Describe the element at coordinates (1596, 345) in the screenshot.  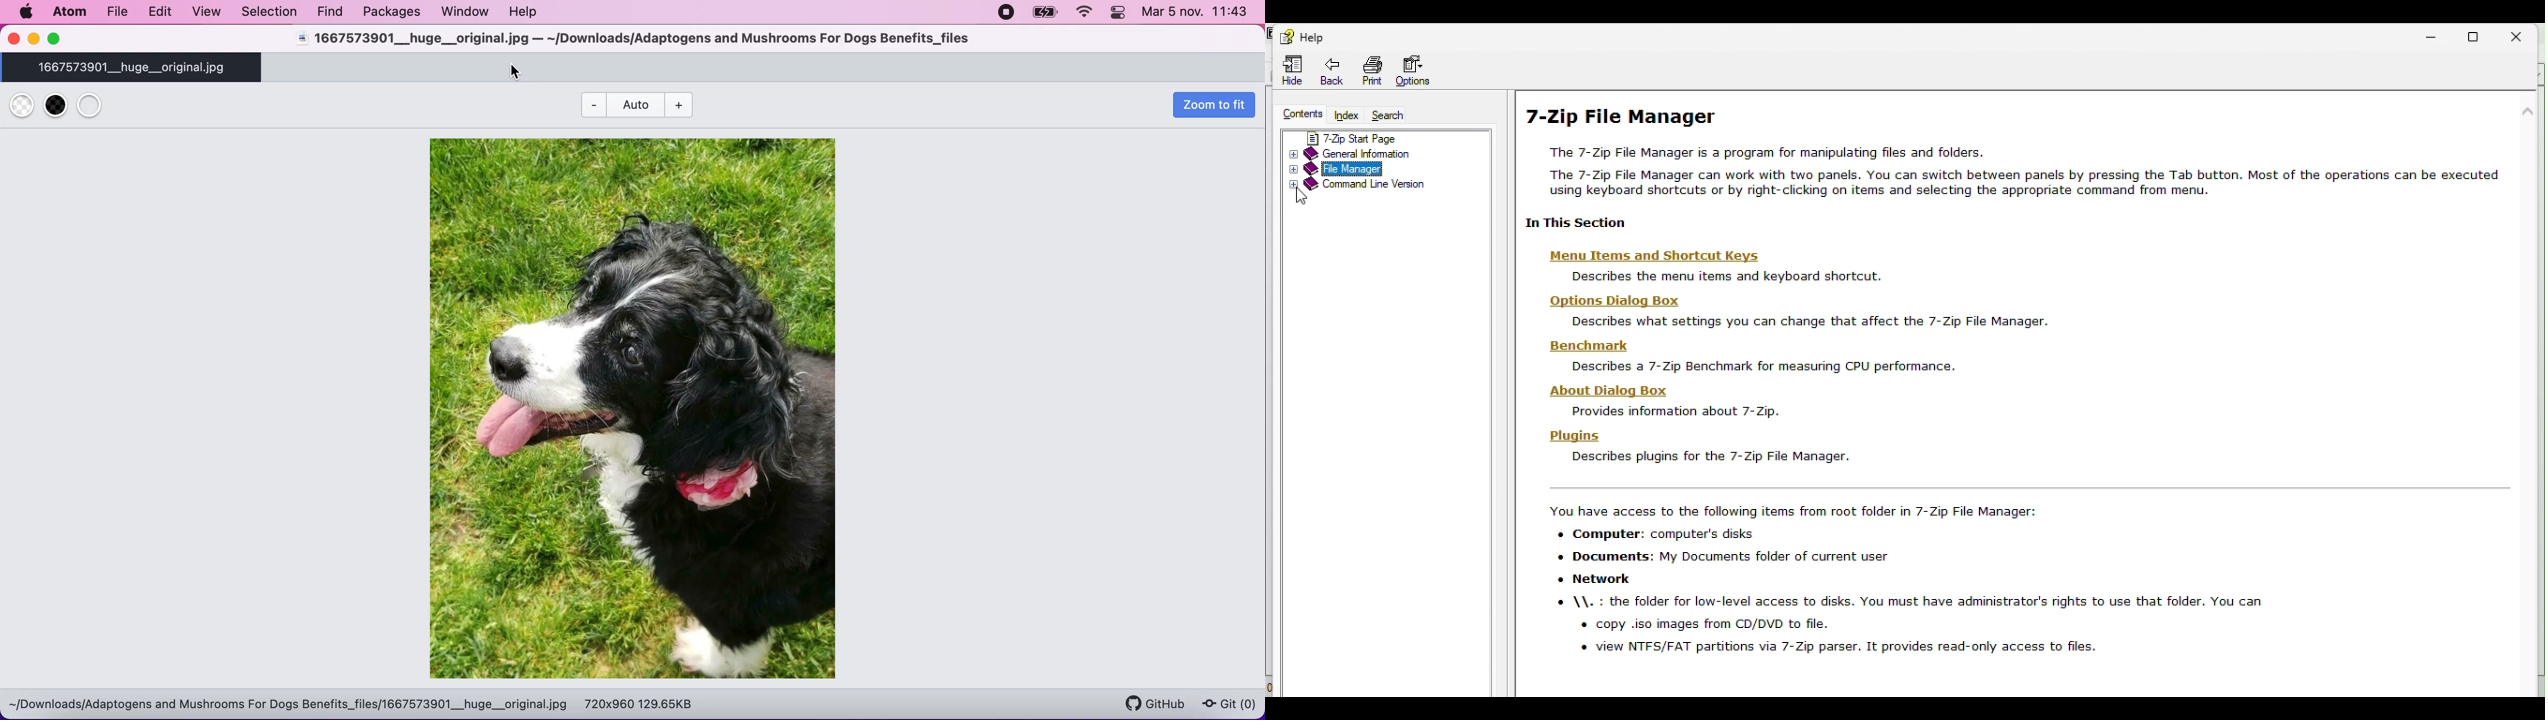
I see `Benchmark` at that location.